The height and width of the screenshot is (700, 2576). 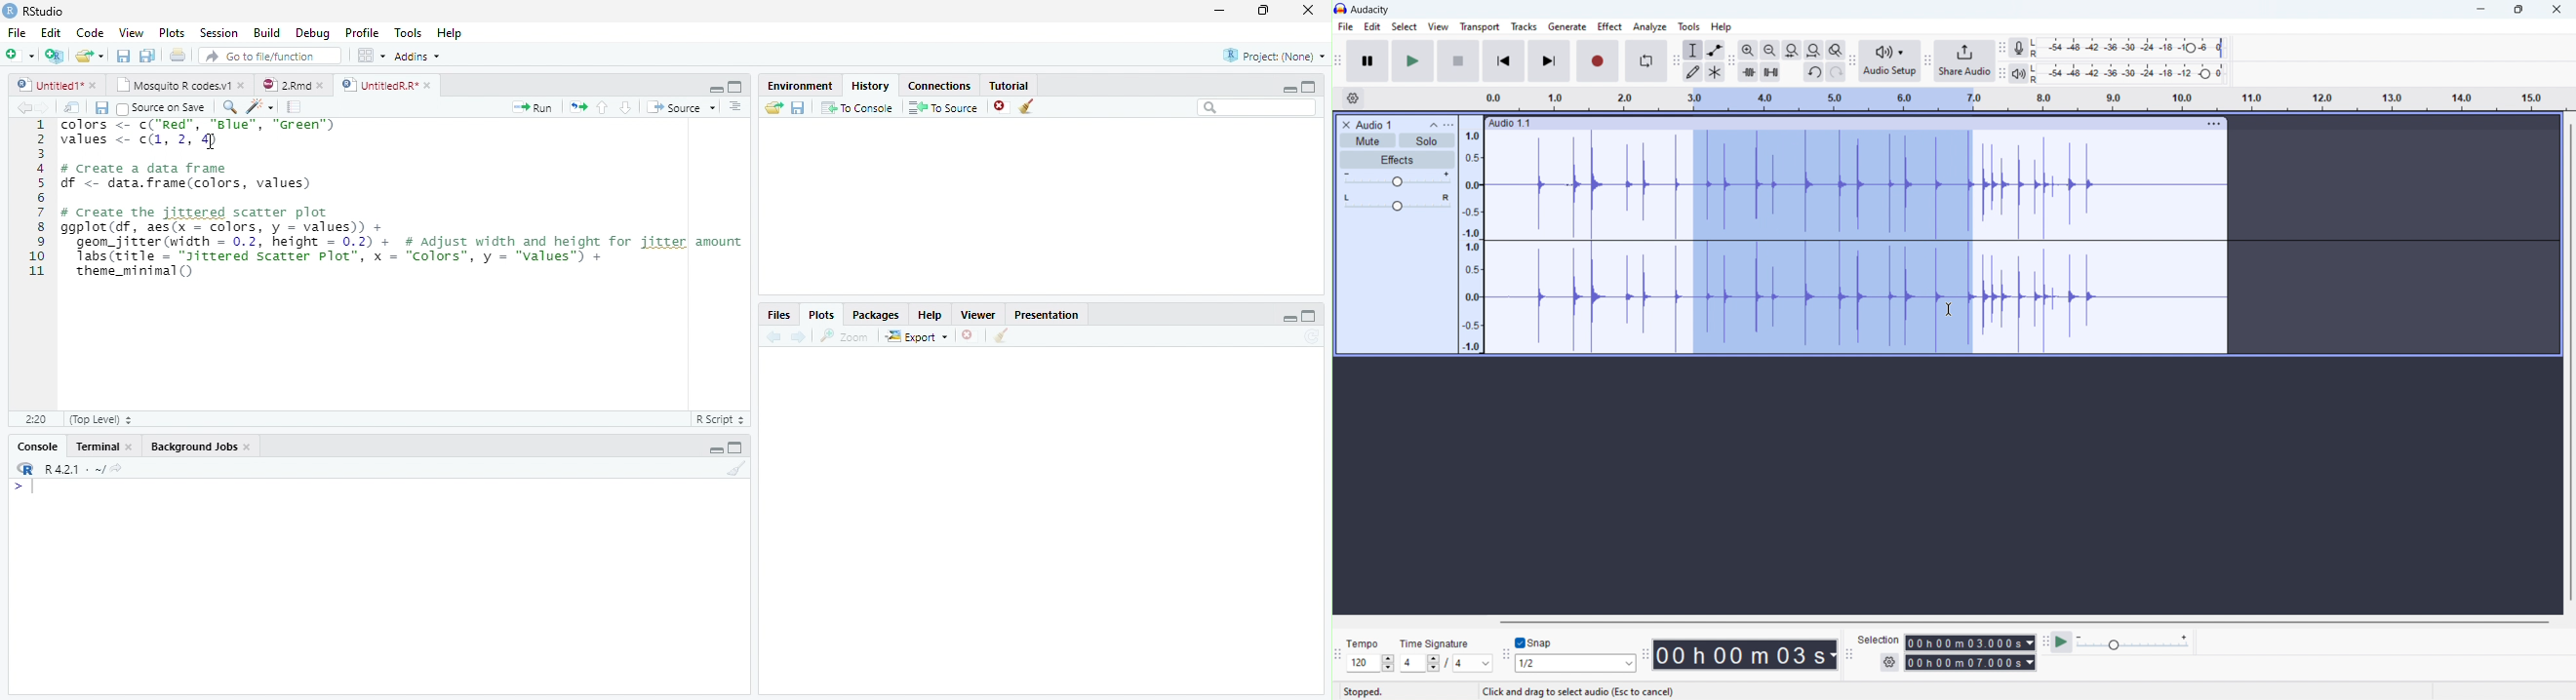 What do you see at coordinates (1459, 61) in the screenshot?
I see `stop` at bounding box center [1459, 61].